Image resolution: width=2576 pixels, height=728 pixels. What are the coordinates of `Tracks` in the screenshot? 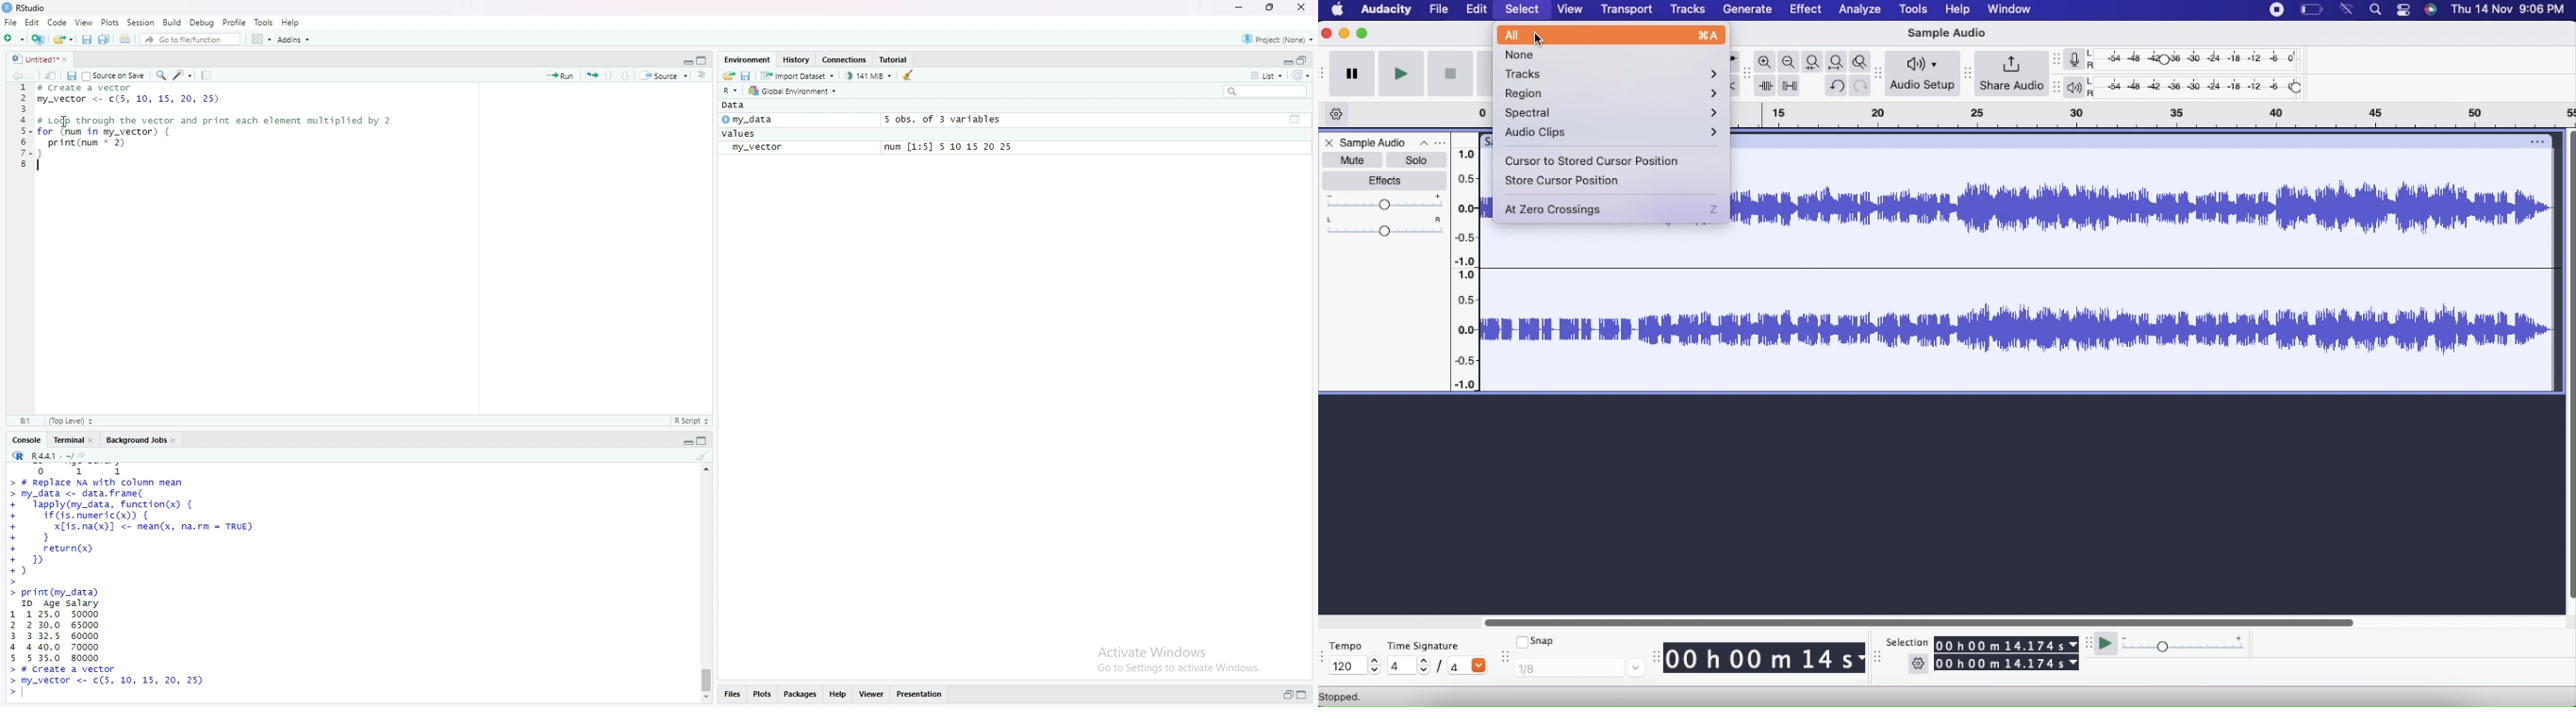 It's located at (1687, 9).